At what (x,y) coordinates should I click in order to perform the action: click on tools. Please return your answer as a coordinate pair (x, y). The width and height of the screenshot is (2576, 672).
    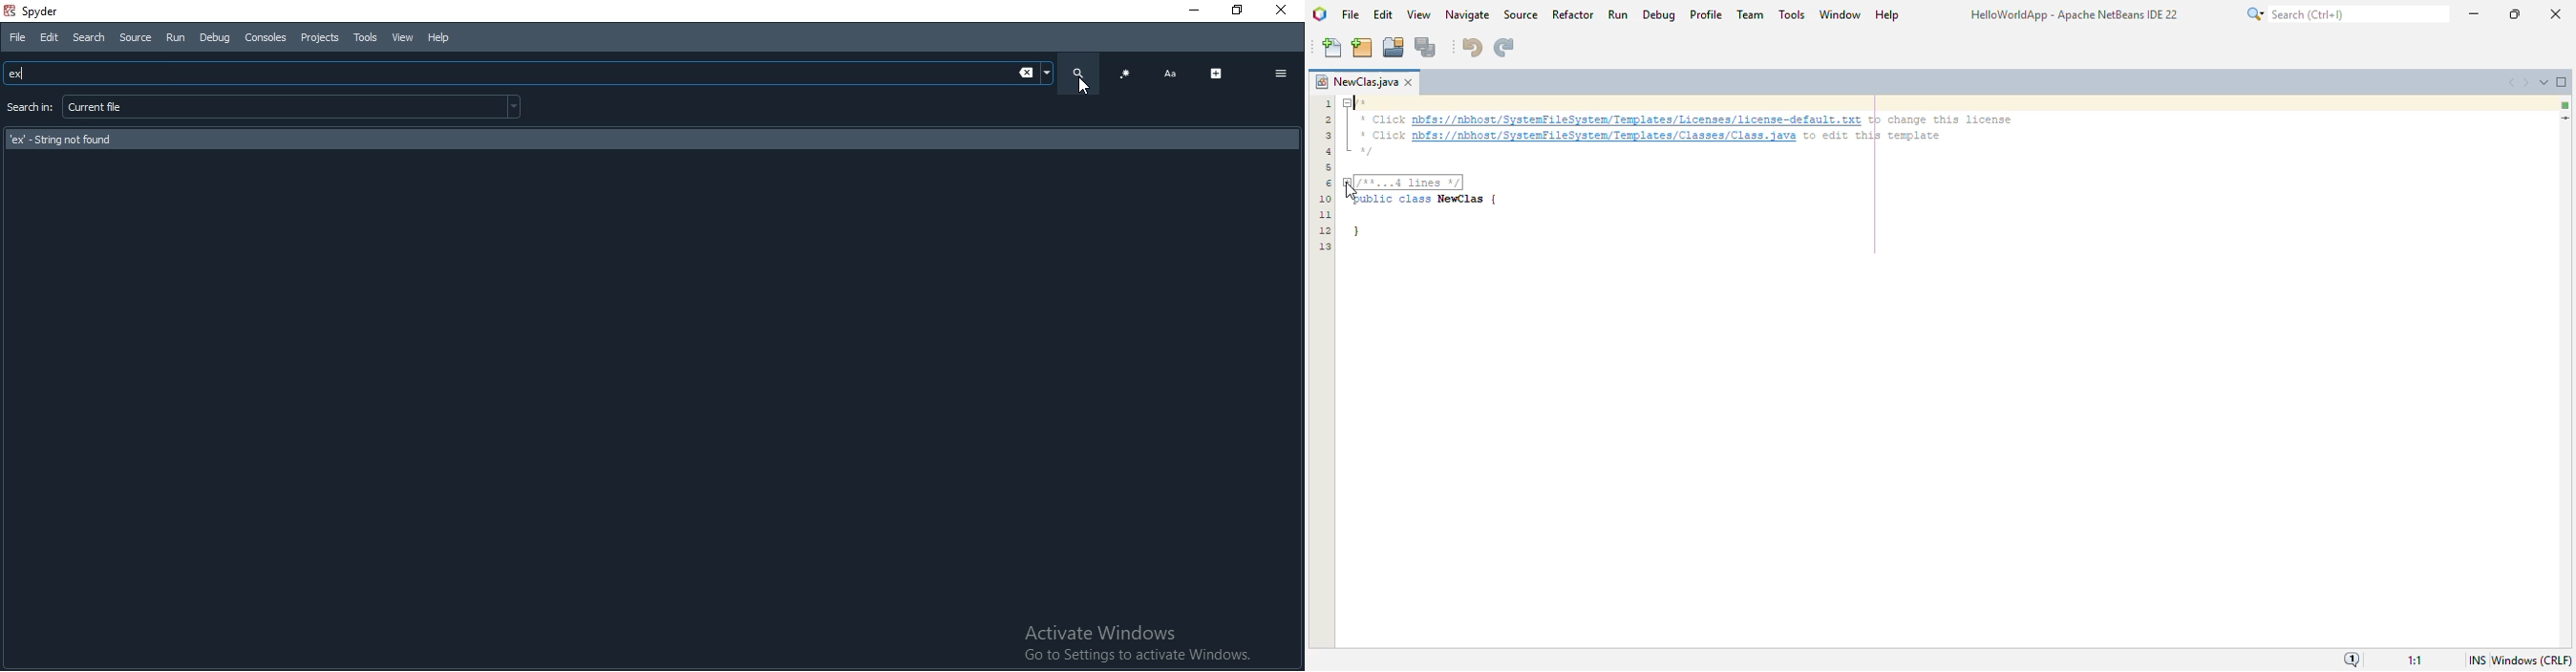
    Looking at the image, I should click on (1791, 13).